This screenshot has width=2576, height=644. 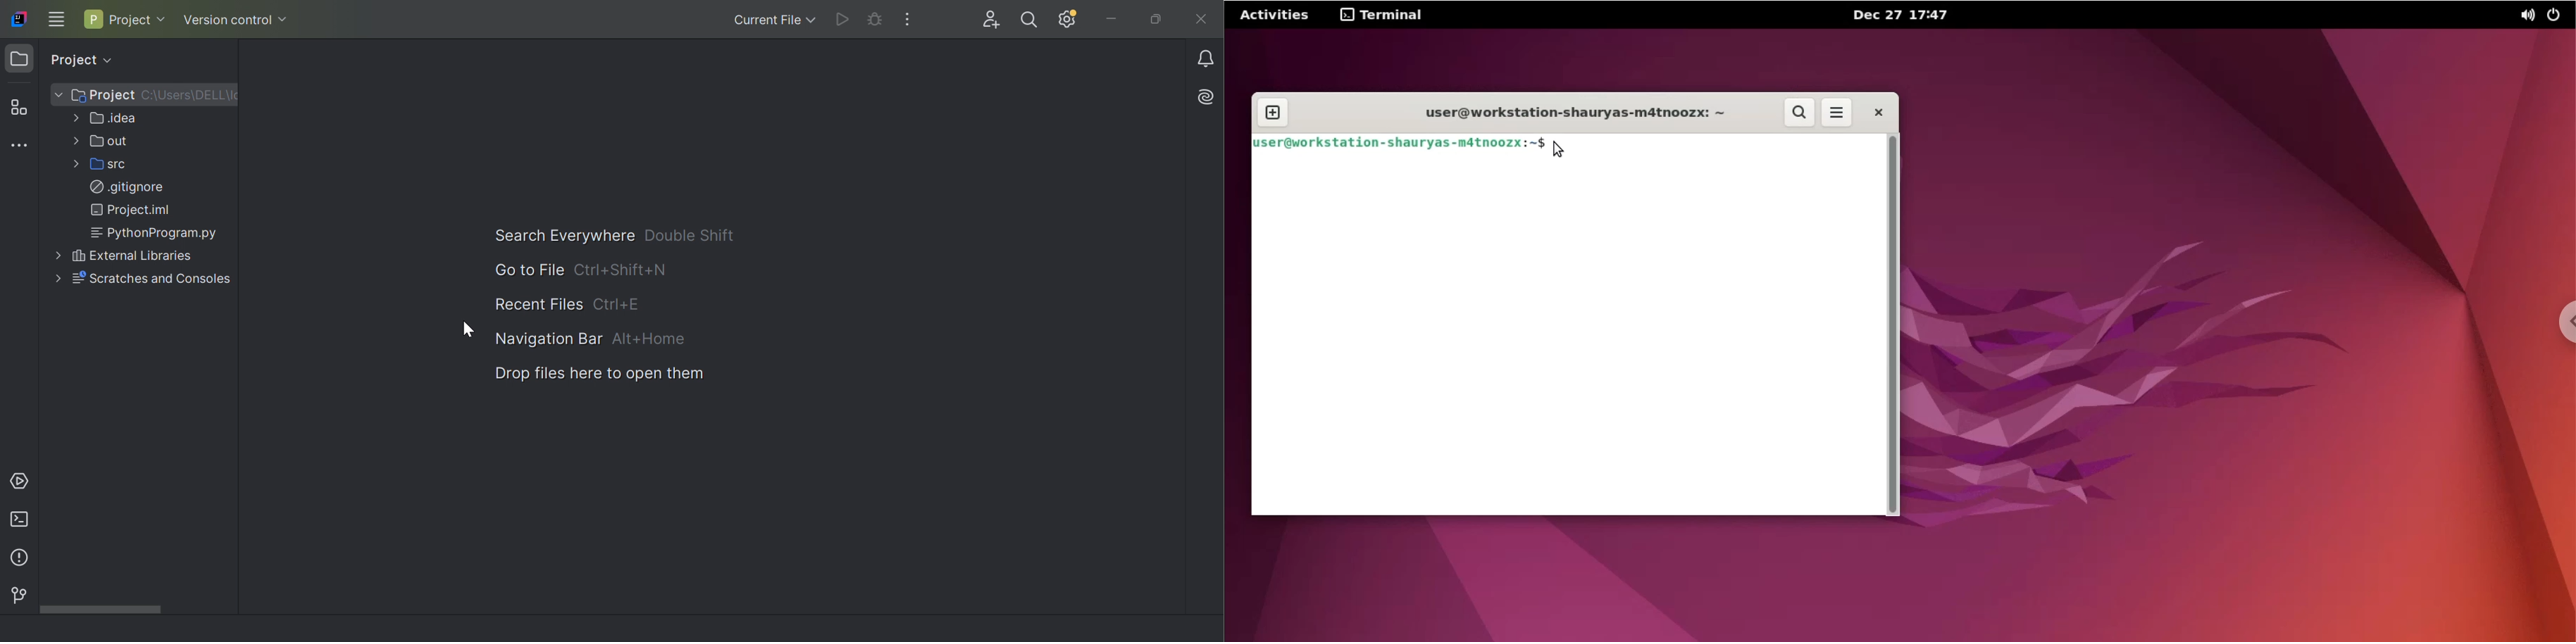 I want to click on search button, so click(x=1801, y=113).